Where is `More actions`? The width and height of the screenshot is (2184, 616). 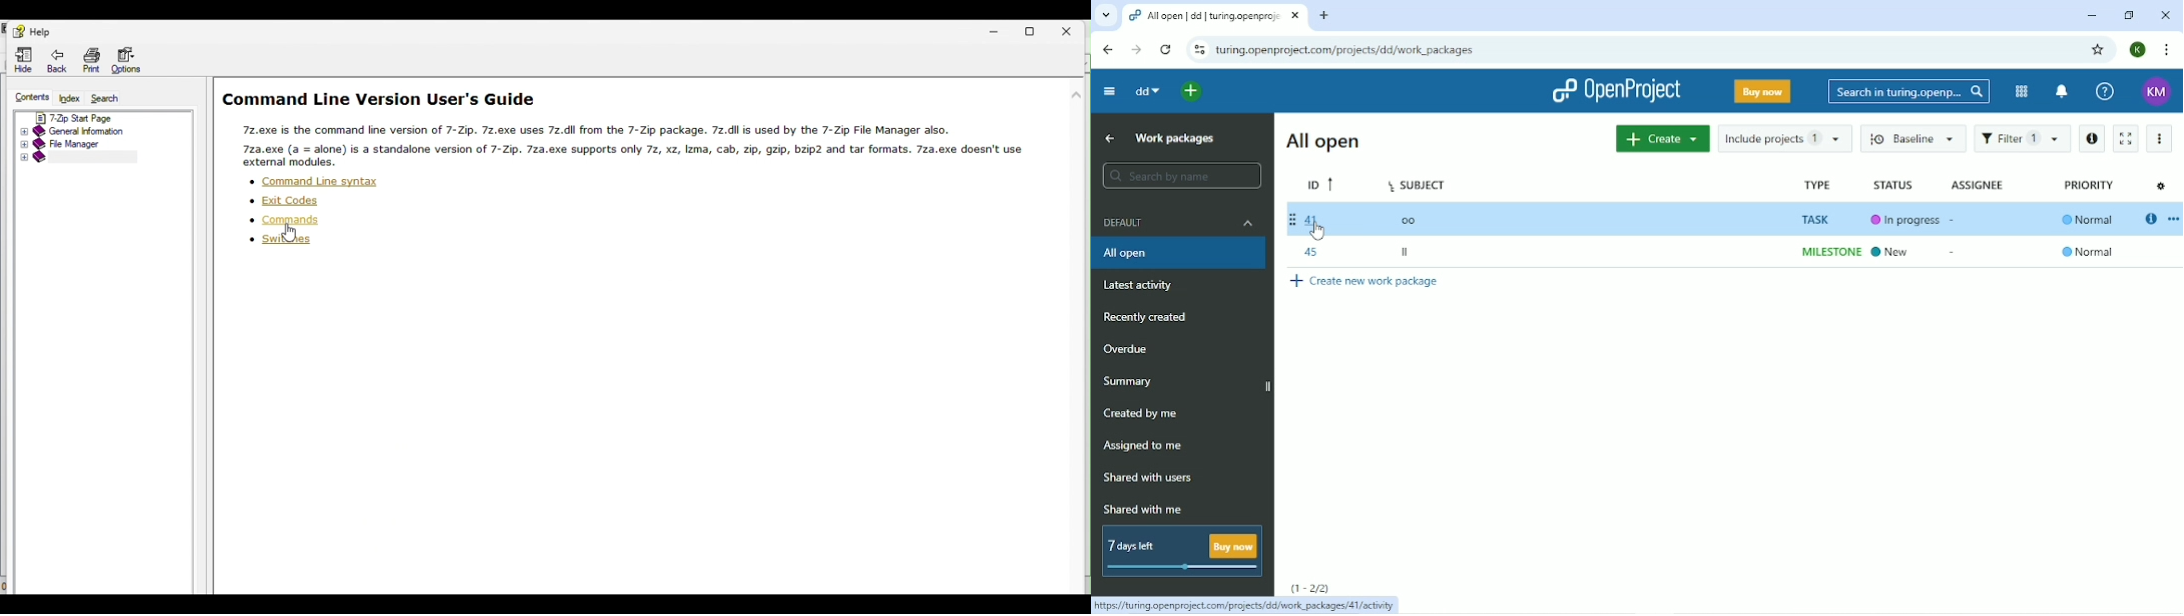
More actions is located at coordinates (2160, 139).